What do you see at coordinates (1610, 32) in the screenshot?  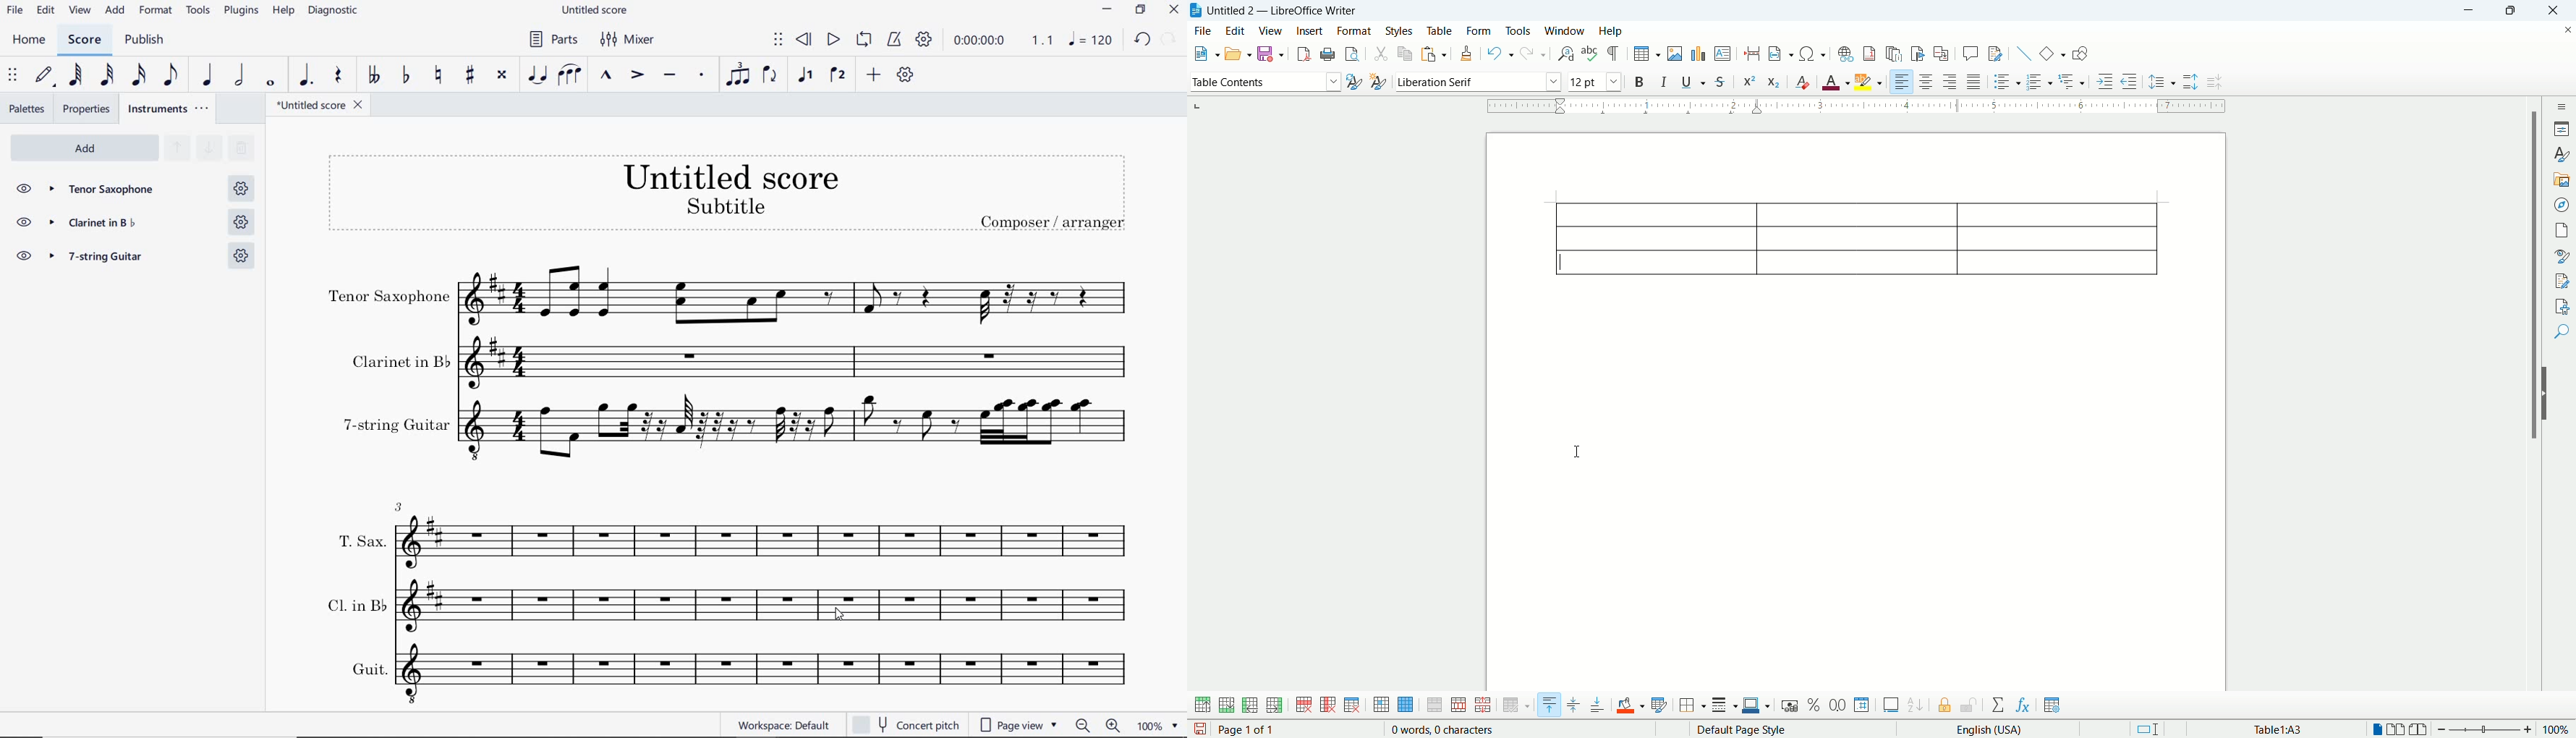 I see `help` at bounding box center [1610, 32].